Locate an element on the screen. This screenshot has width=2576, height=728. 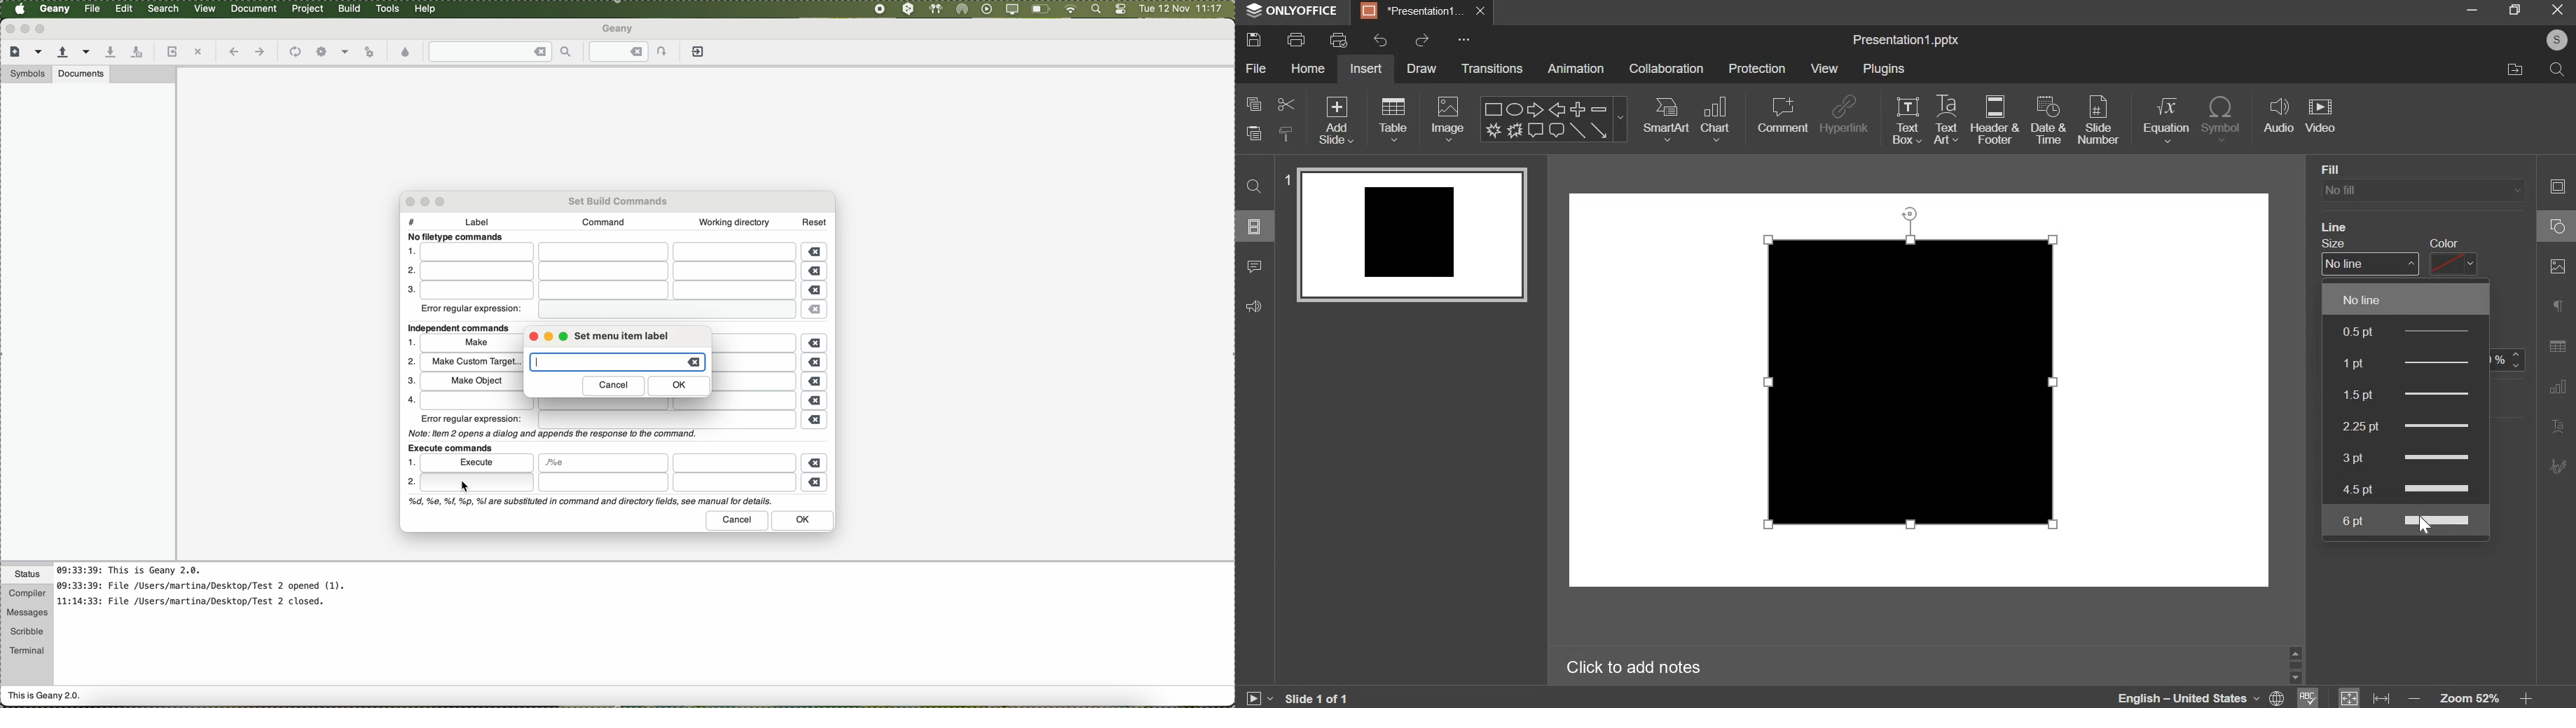
Chart is located at coordinates (2558, 388).